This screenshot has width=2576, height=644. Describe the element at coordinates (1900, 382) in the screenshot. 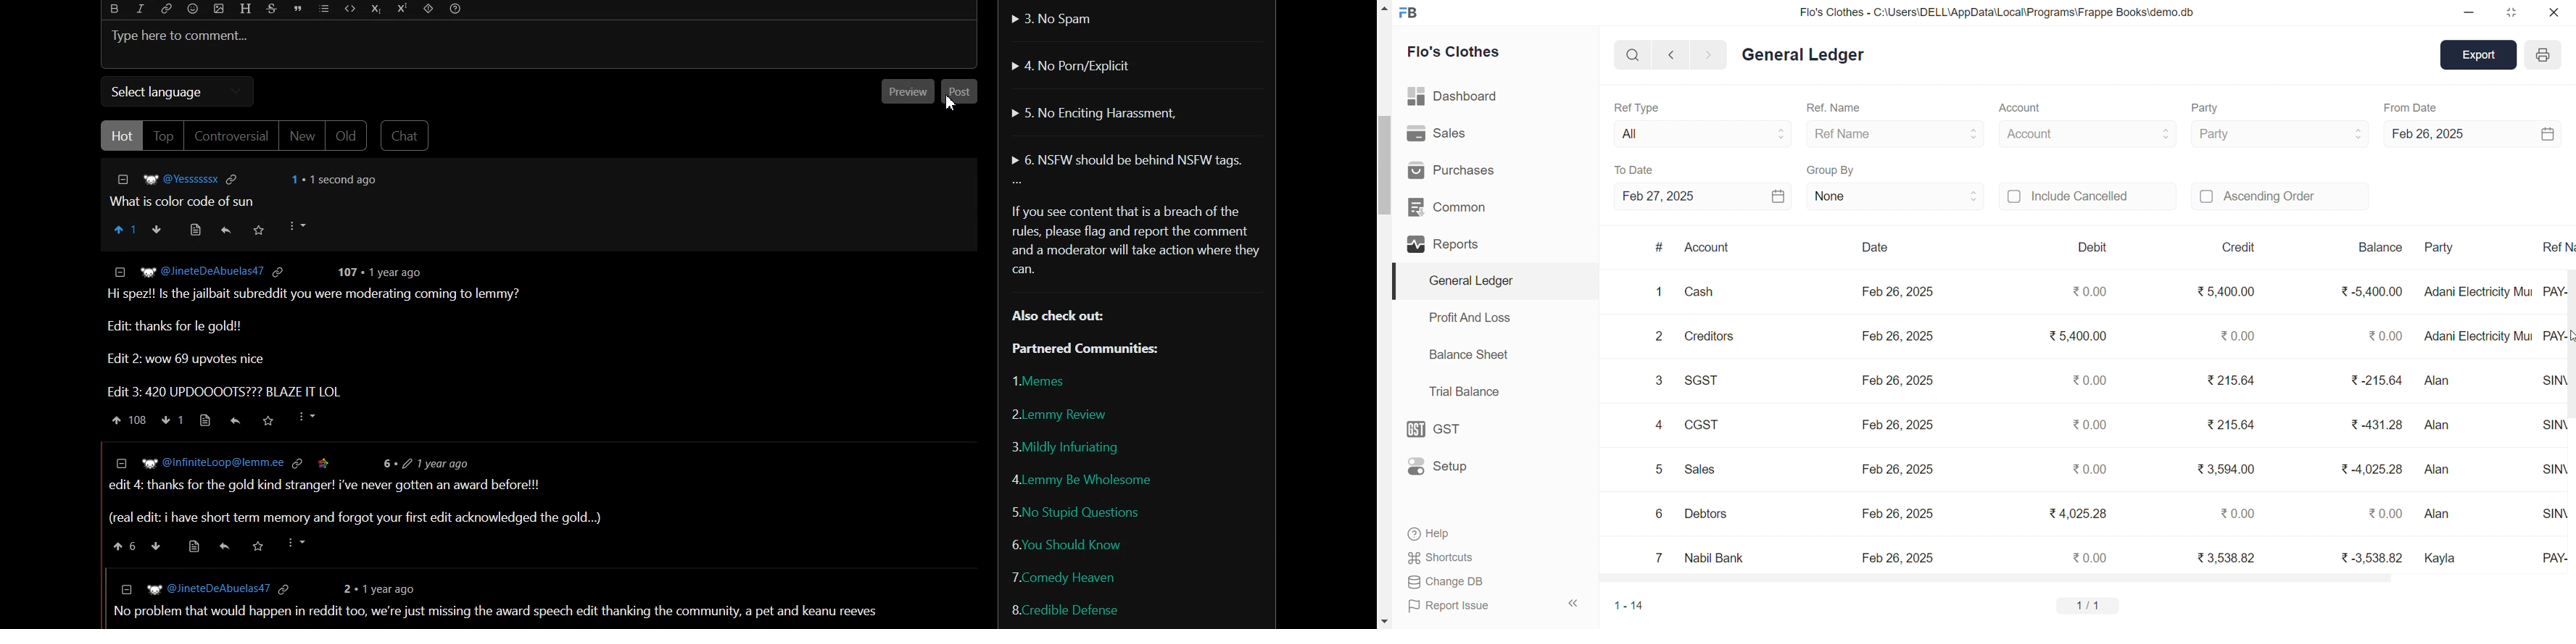

I see `Feb 26, 2025` at that location.